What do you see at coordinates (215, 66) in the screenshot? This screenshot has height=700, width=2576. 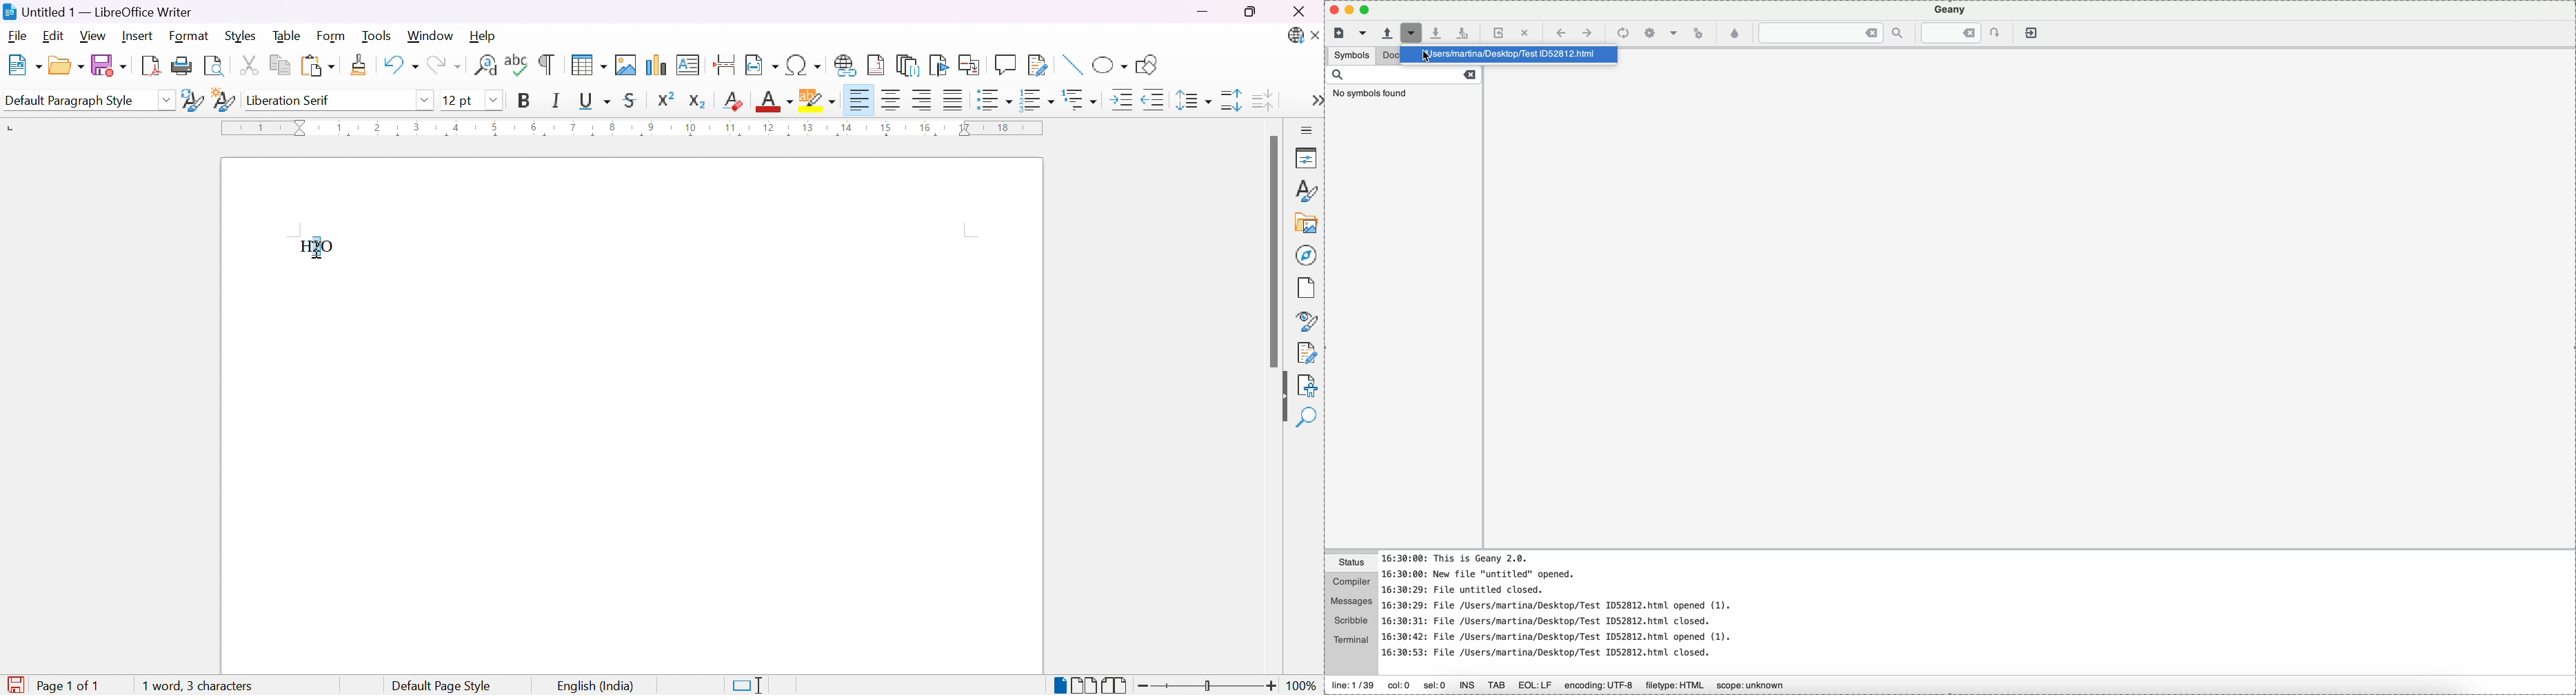 I see `Toggle print preview` at bounding box center [215, 66].